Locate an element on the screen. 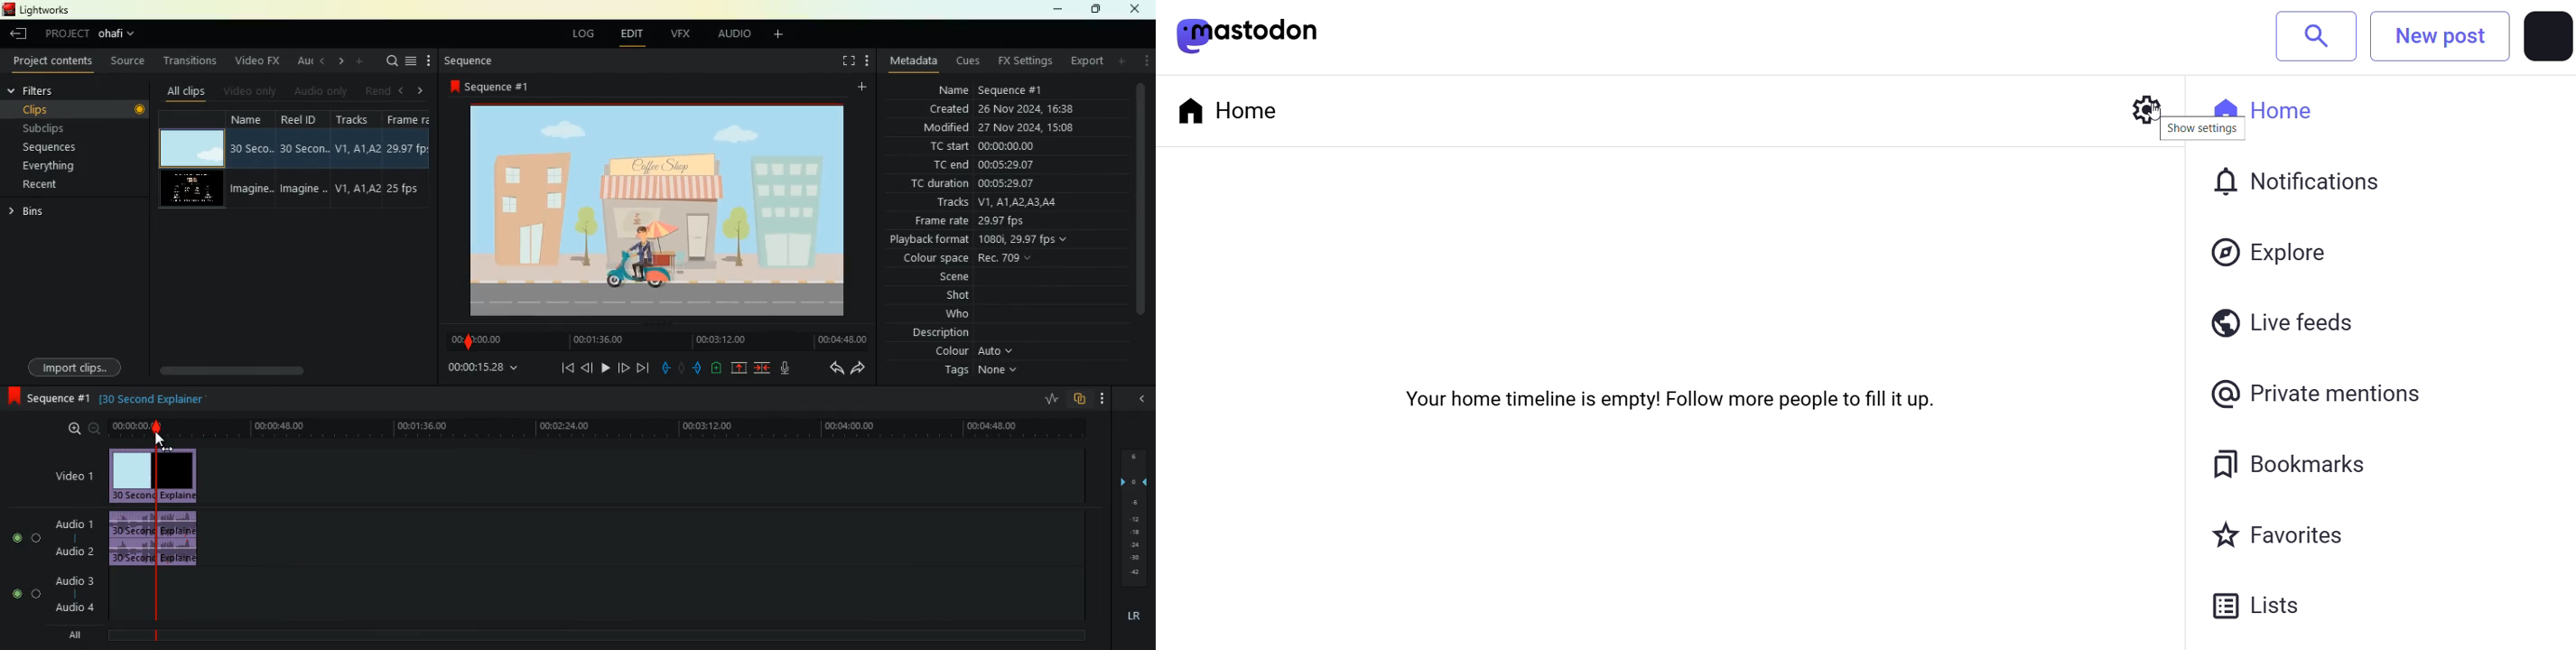  imagine.. is located at coordinates (303, 190).